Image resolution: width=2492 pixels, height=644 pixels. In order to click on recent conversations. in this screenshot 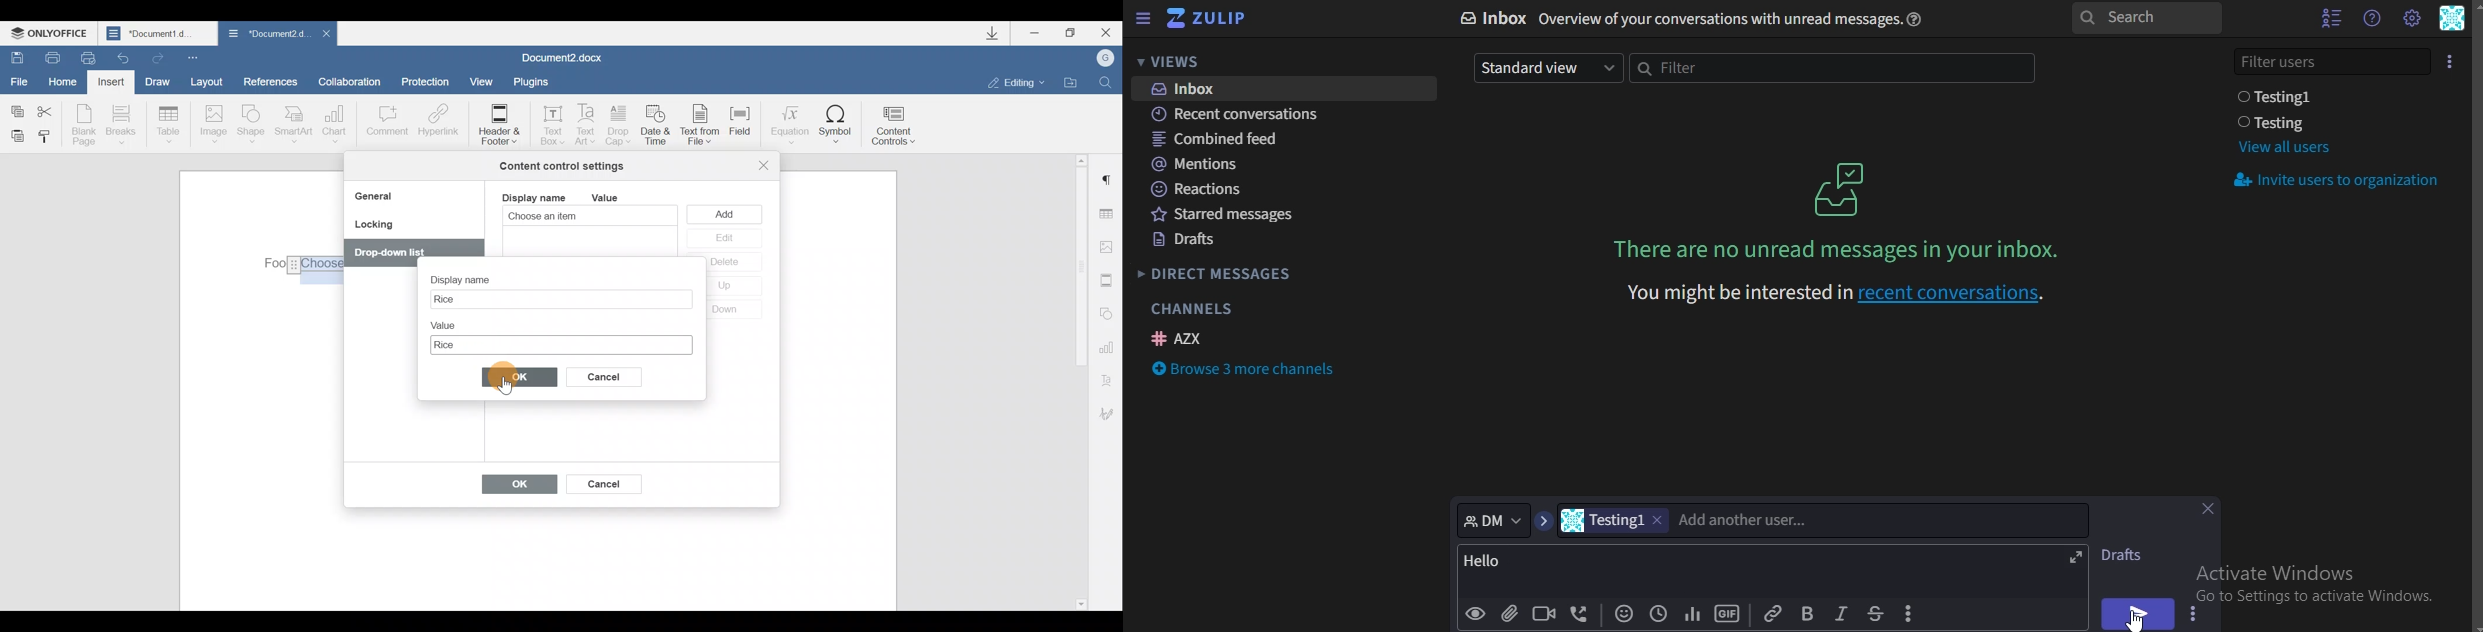, I will do `click(1827, 293)`.